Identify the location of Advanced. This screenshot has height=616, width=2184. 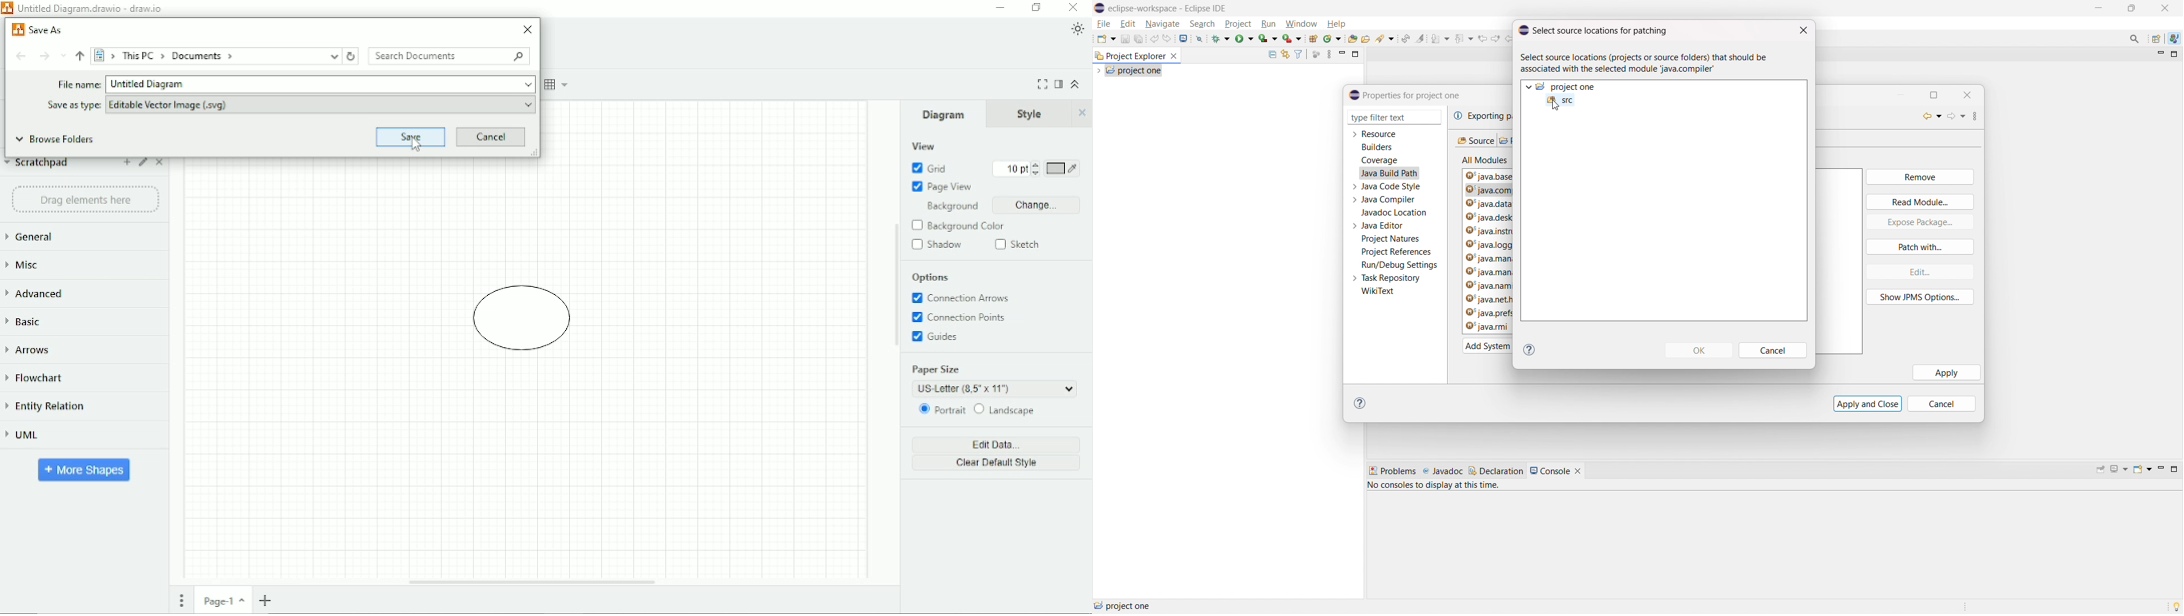
(38, 293).